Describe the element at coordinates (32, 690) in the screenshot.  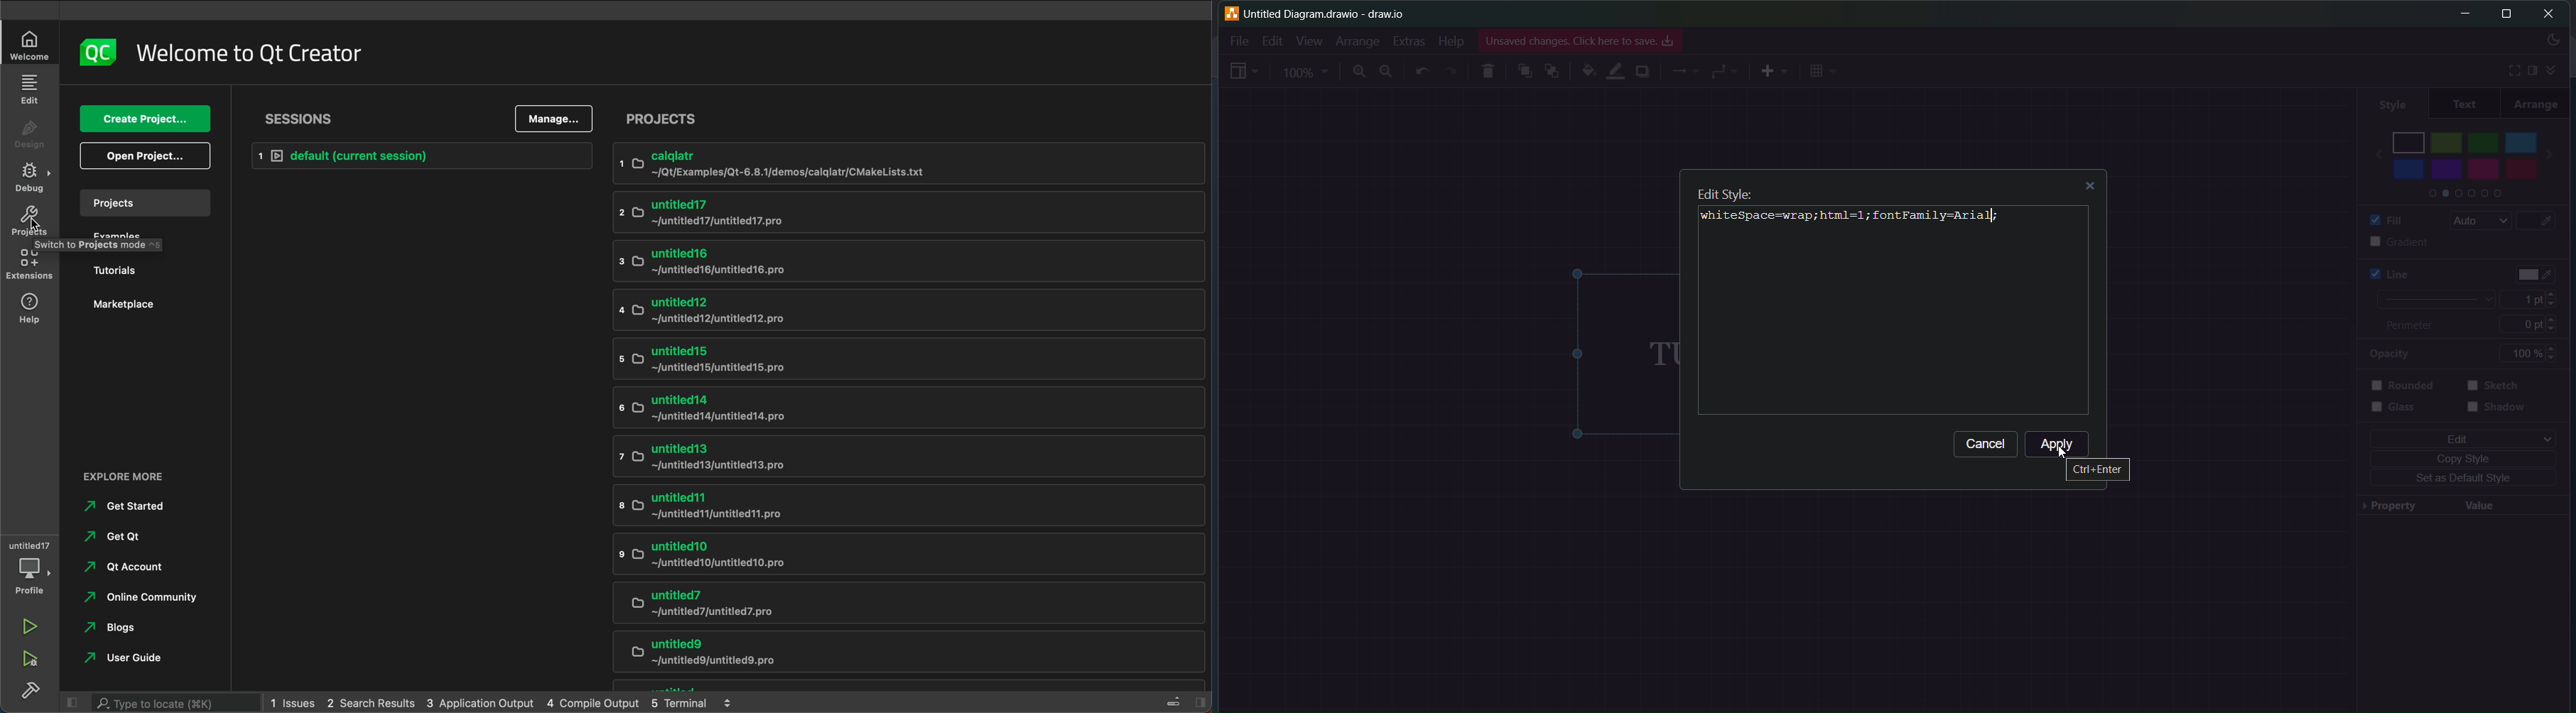
I see `build` at that location.